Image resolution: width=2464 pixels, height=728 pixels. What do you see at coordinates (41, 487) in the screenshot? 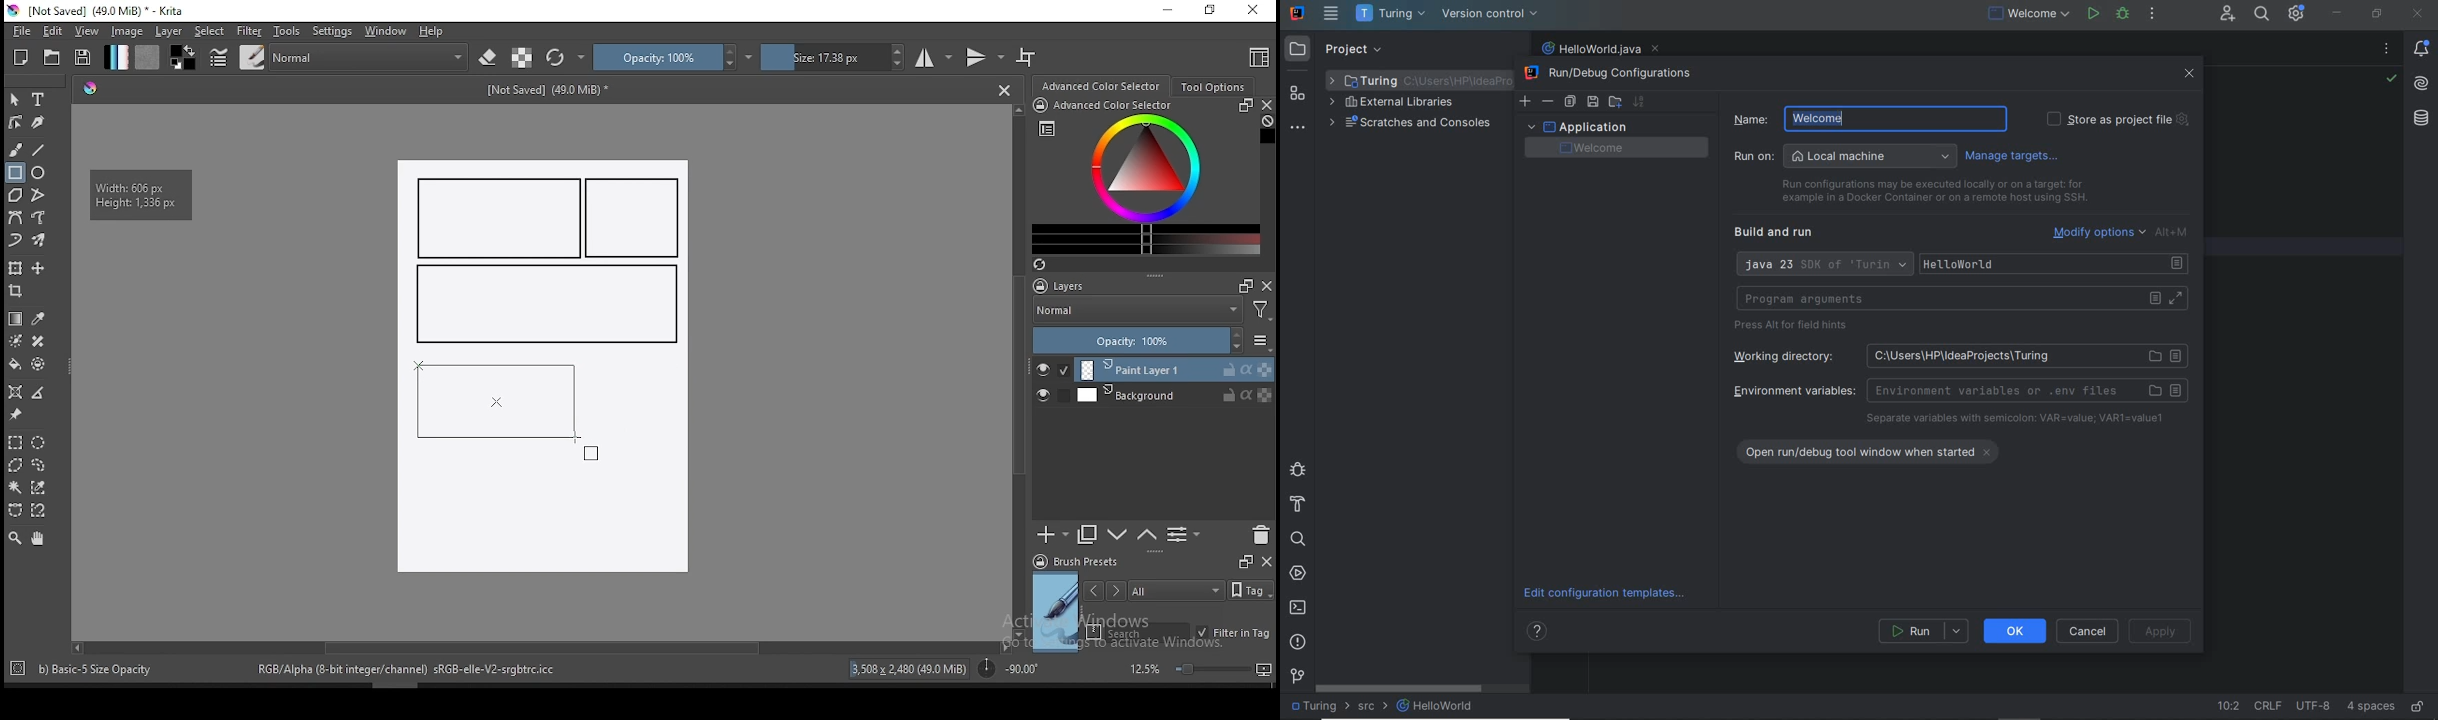
I see `similar color selection tool` at bounding box center [41, 487].